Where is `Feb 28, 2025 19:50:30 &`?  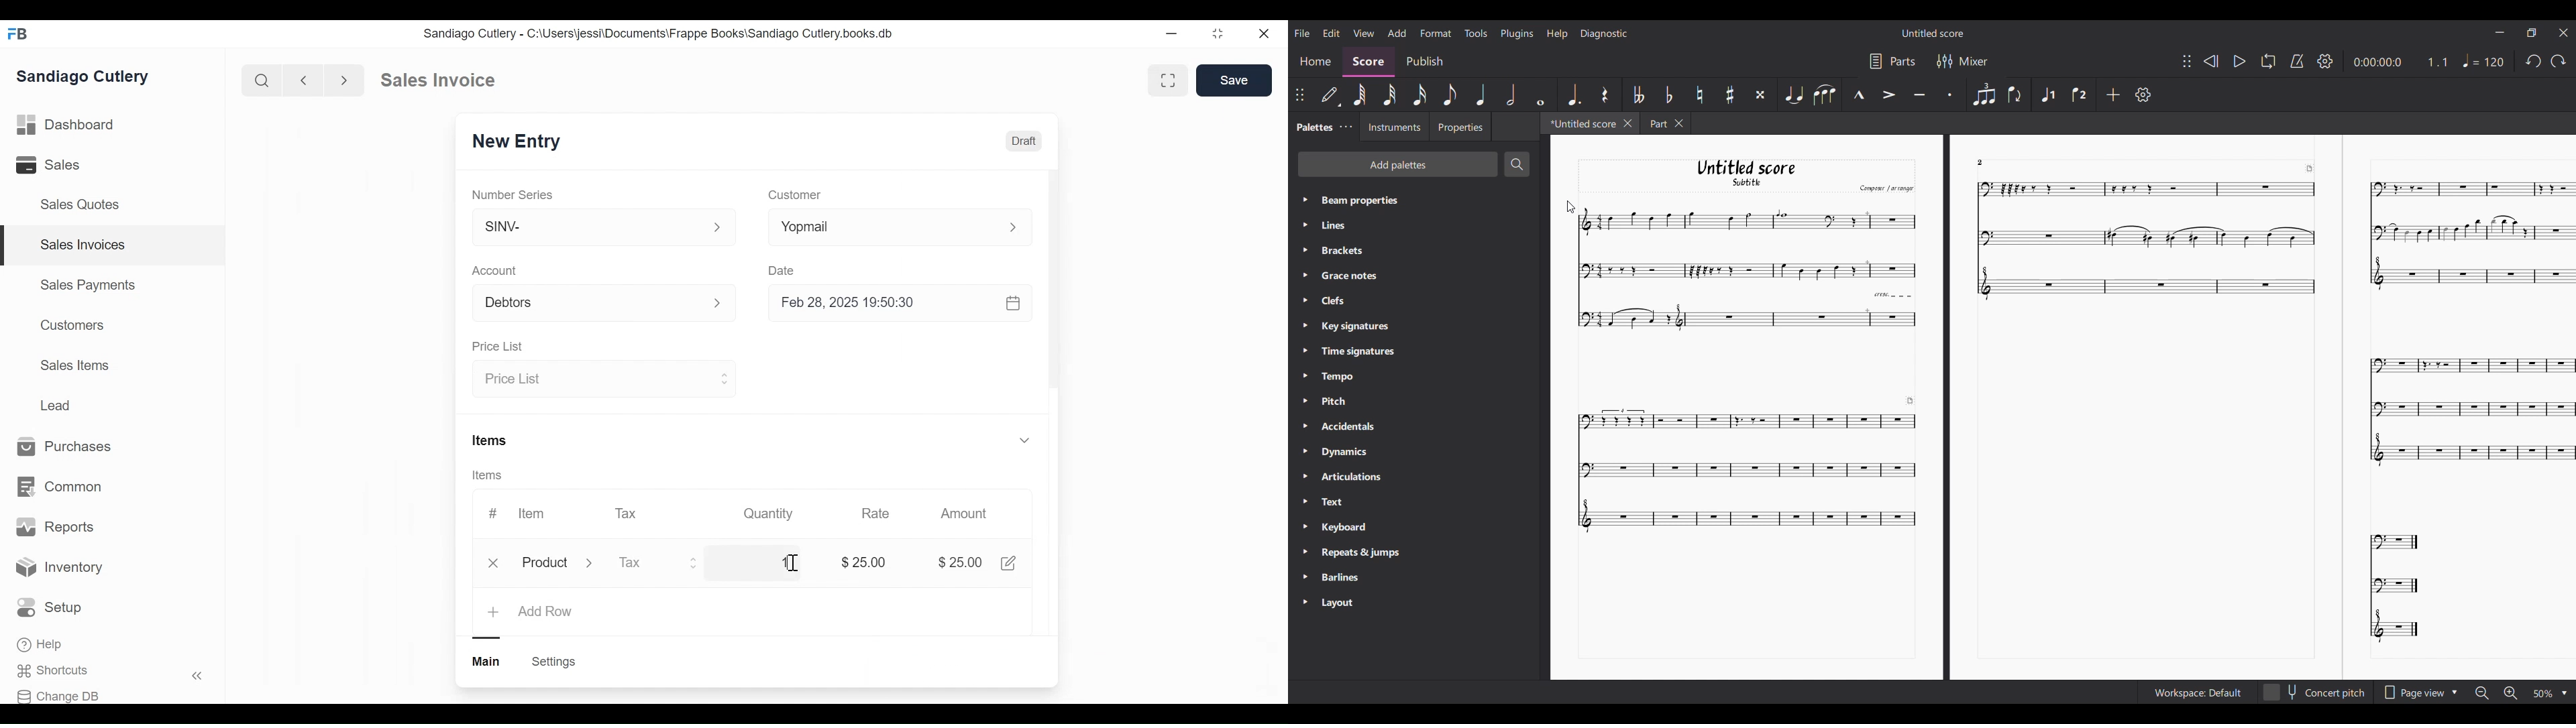
Feb 28, 2025 19:50:30 & is located at coordinates (903, 304).